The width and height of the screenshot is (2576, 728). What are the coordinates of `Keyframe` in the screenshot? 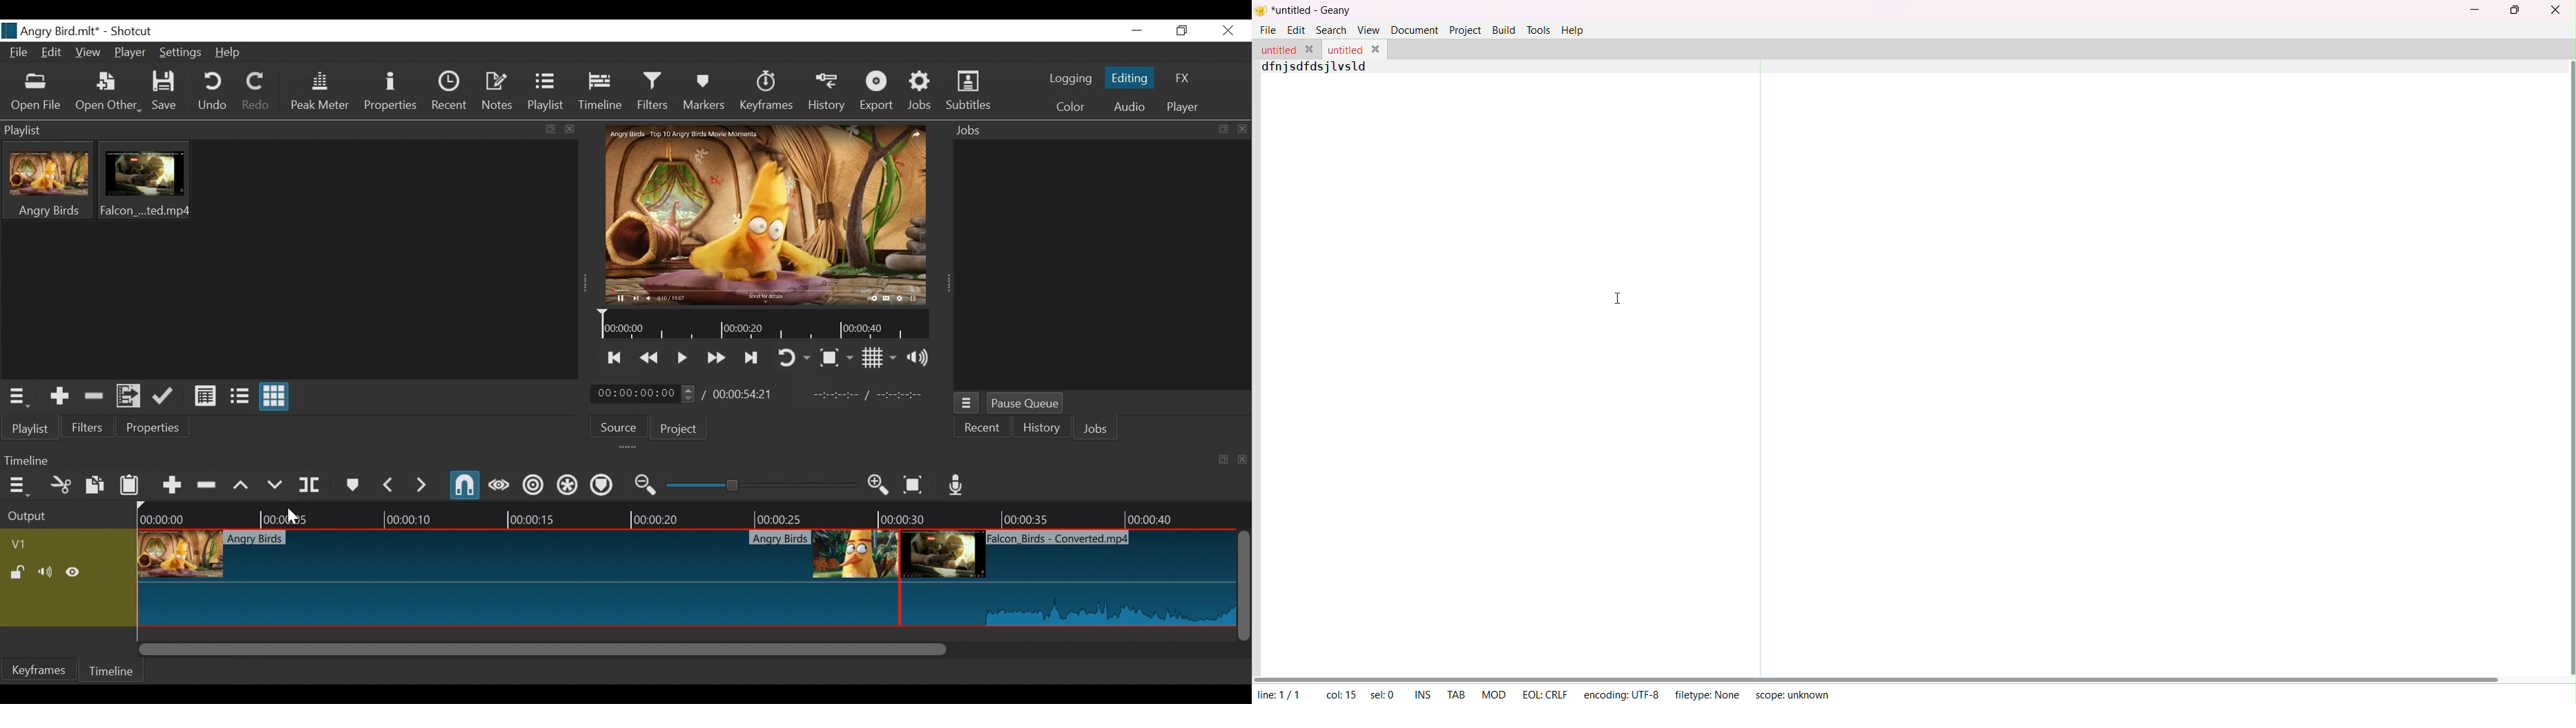 It's located at (42, 669).